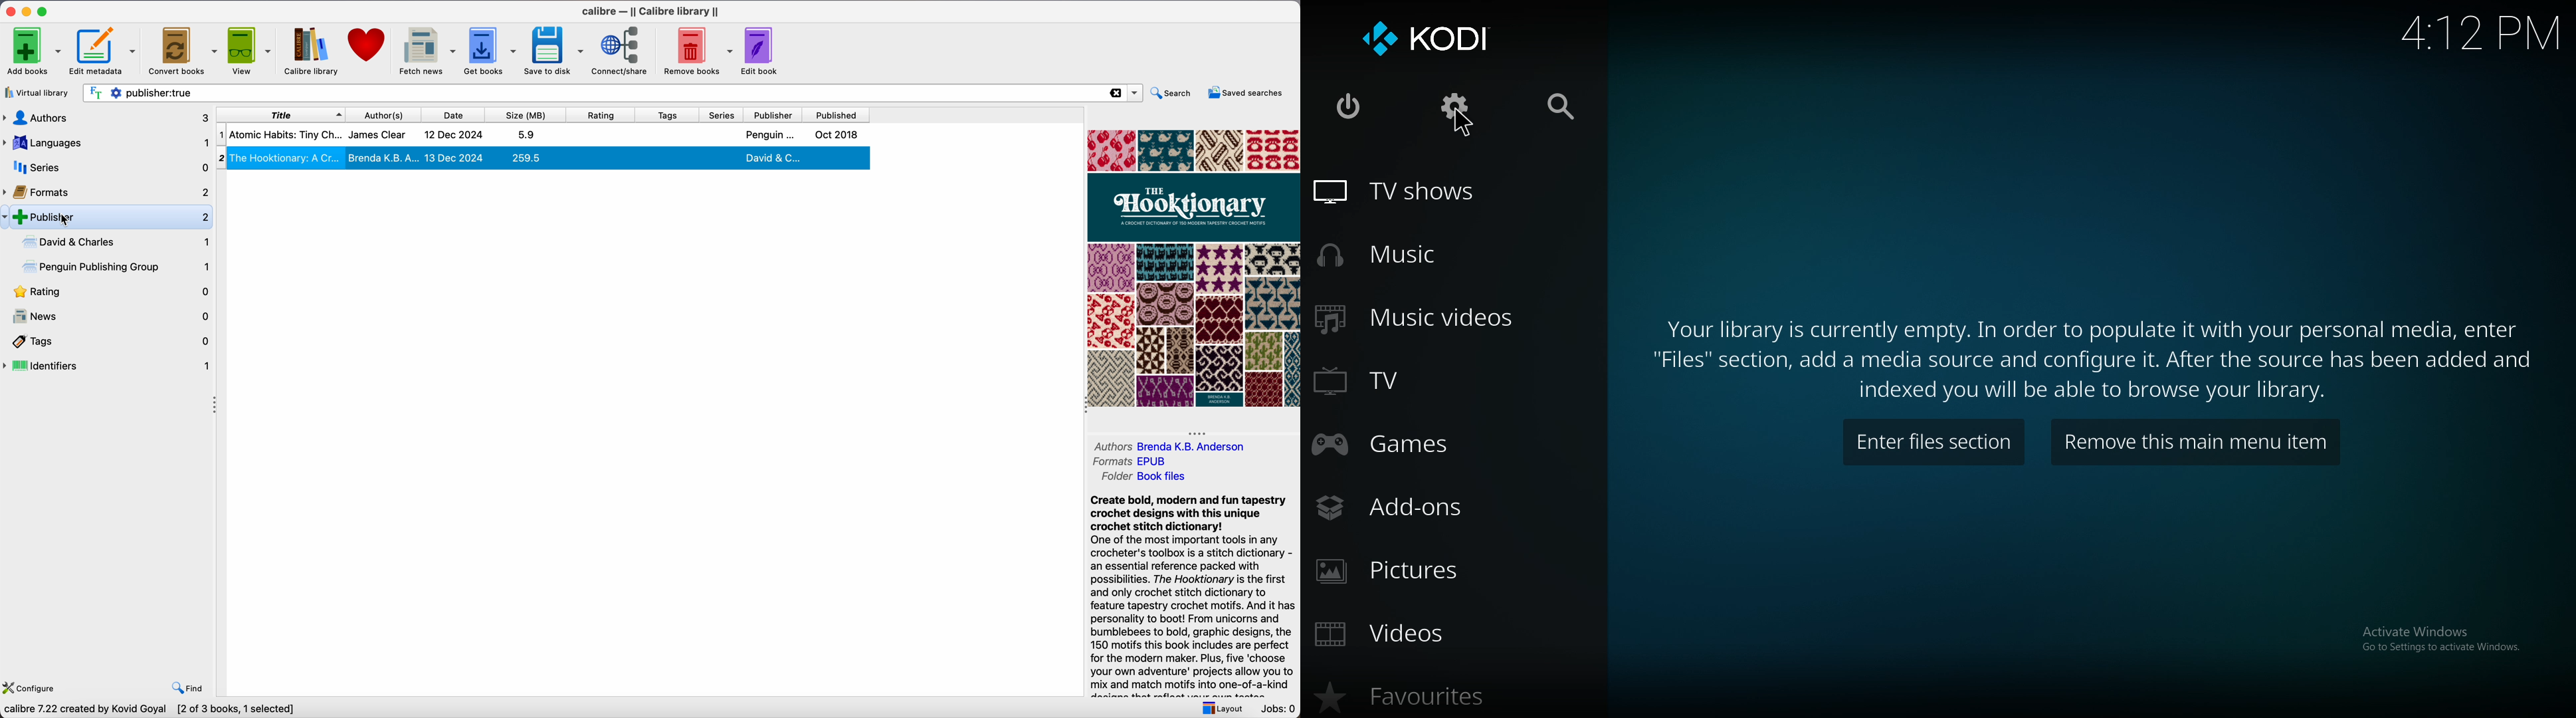 Image resolution: width=2576 pixels, height=728 pixels. Describe the element at coordinates (2478, 32) in the screenshot. I see `time` at that location.